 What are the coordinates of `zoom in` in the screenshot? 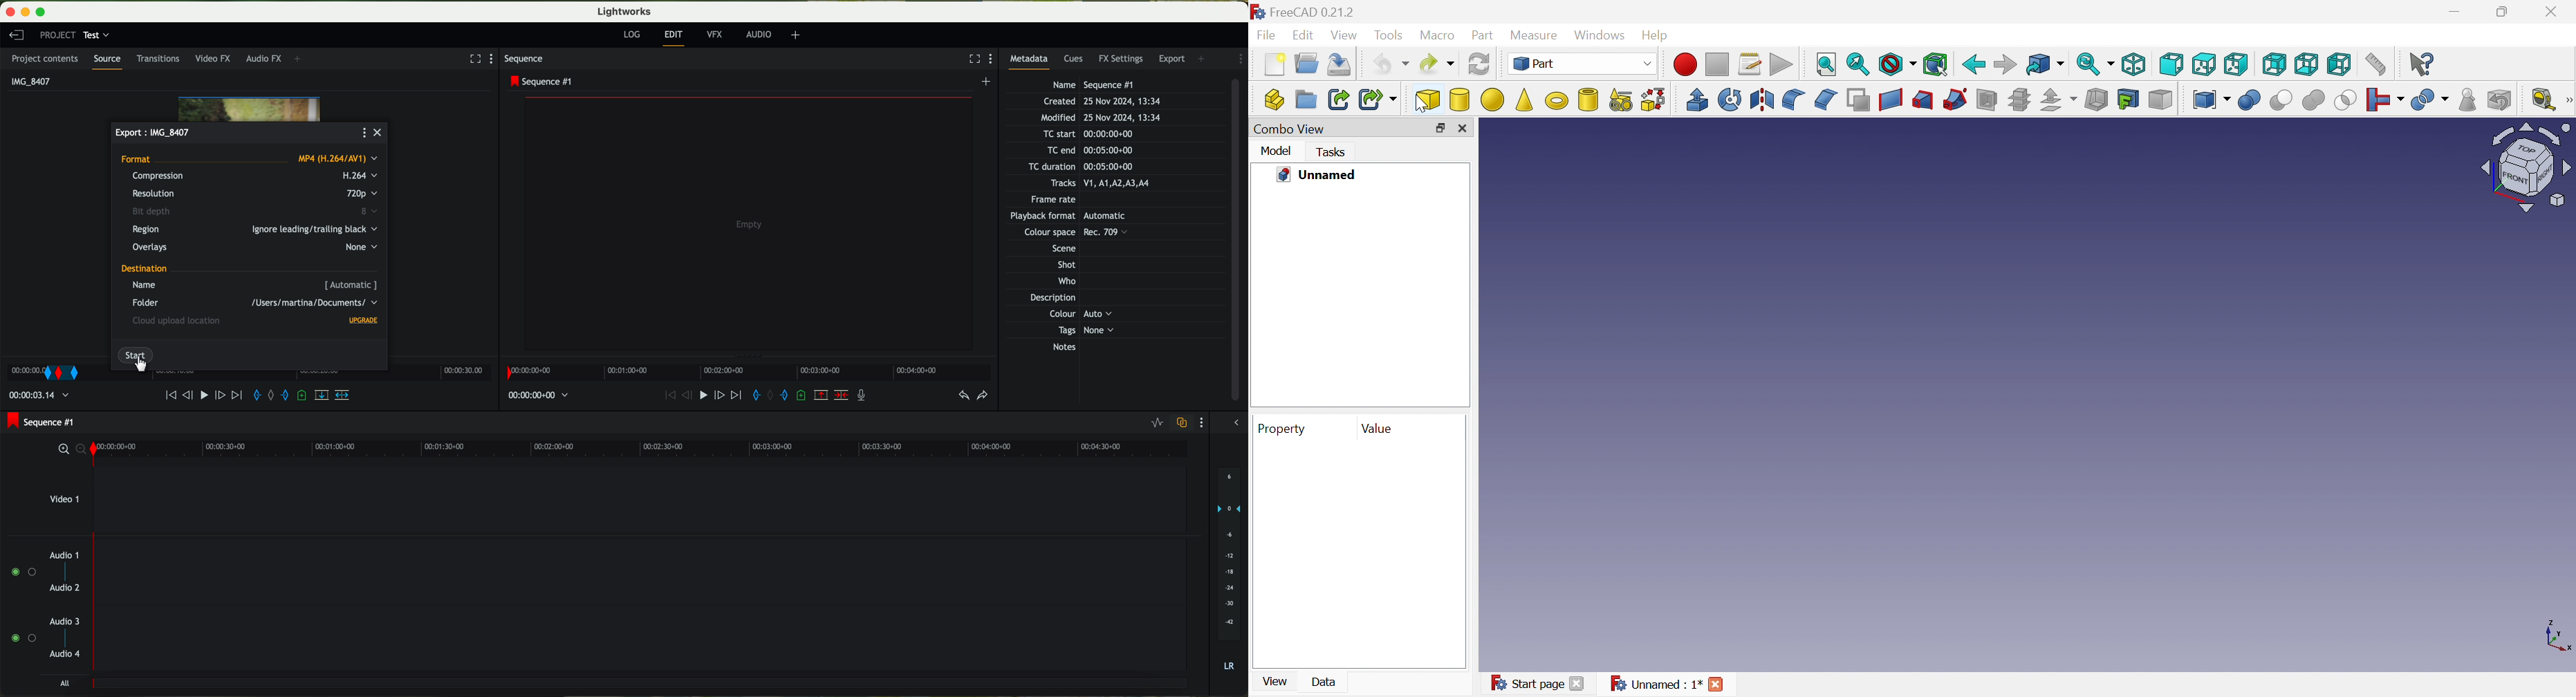 It's located at (59, 450).